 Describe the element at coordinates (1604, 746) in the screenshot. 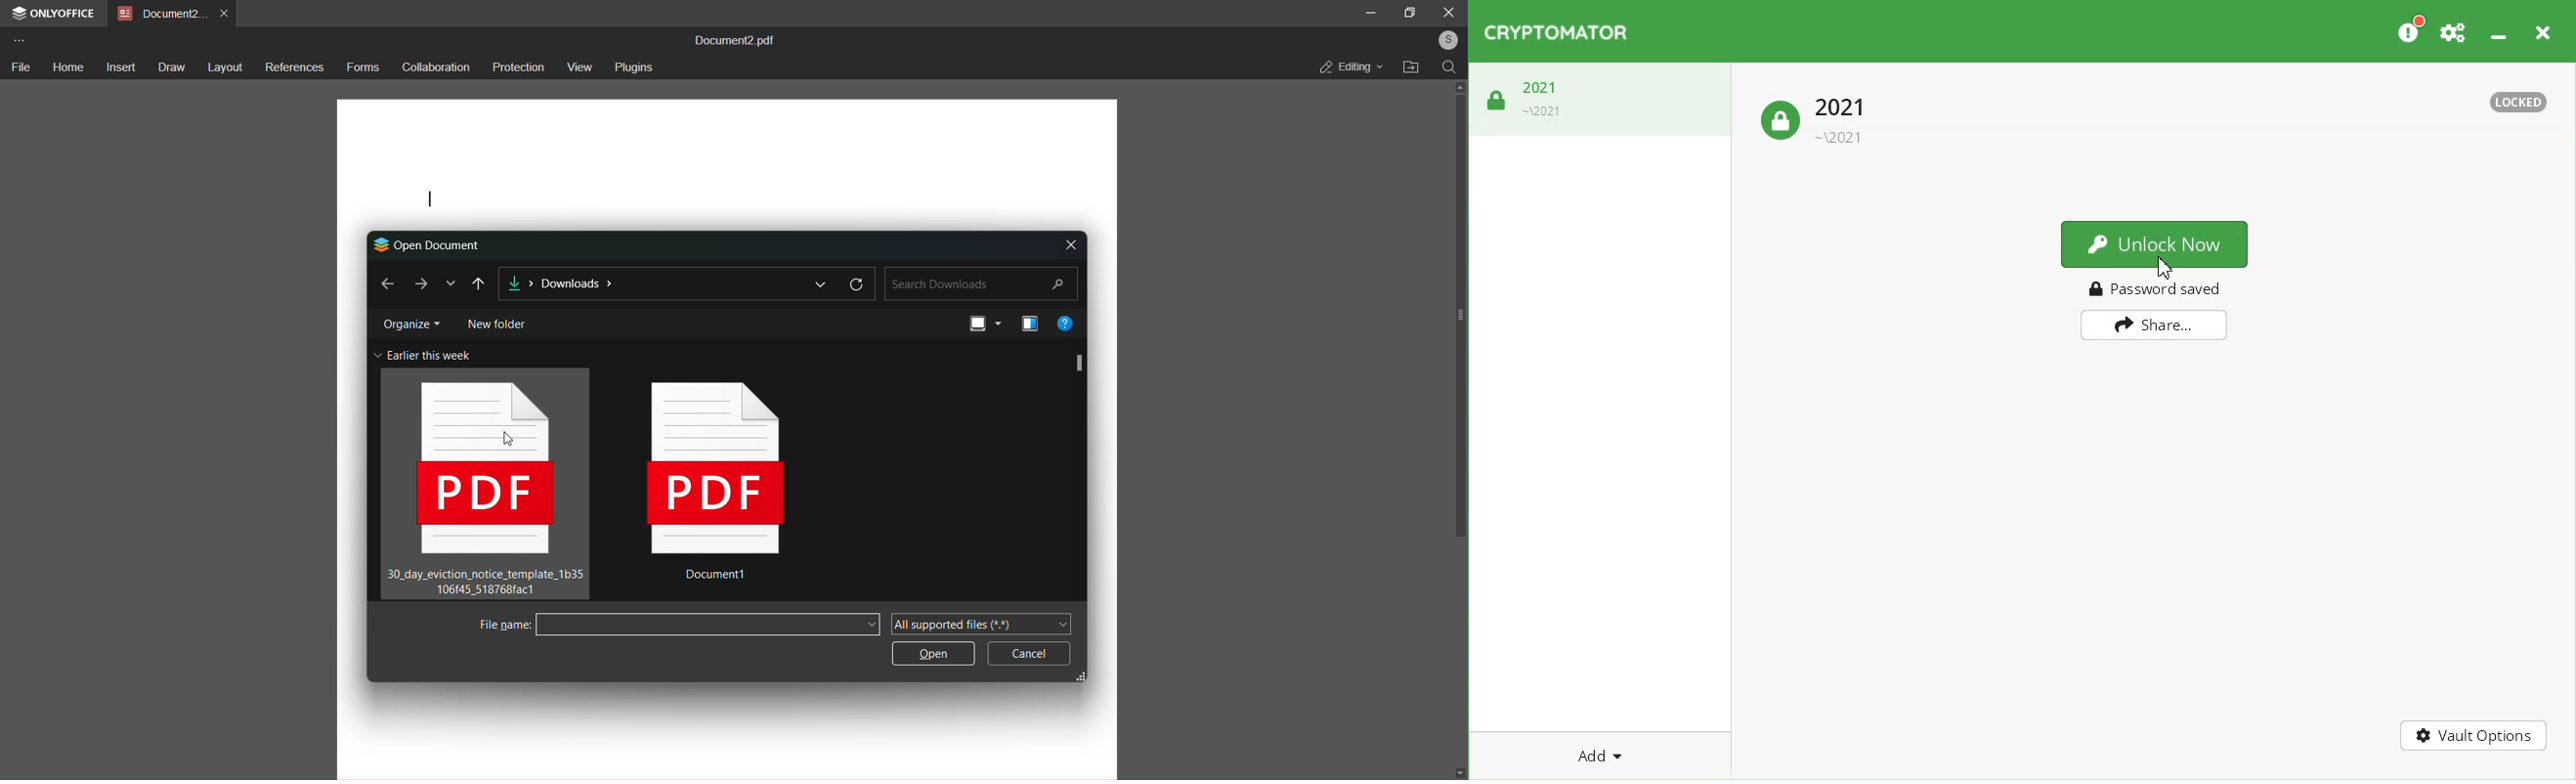

I see `Add` at that location.